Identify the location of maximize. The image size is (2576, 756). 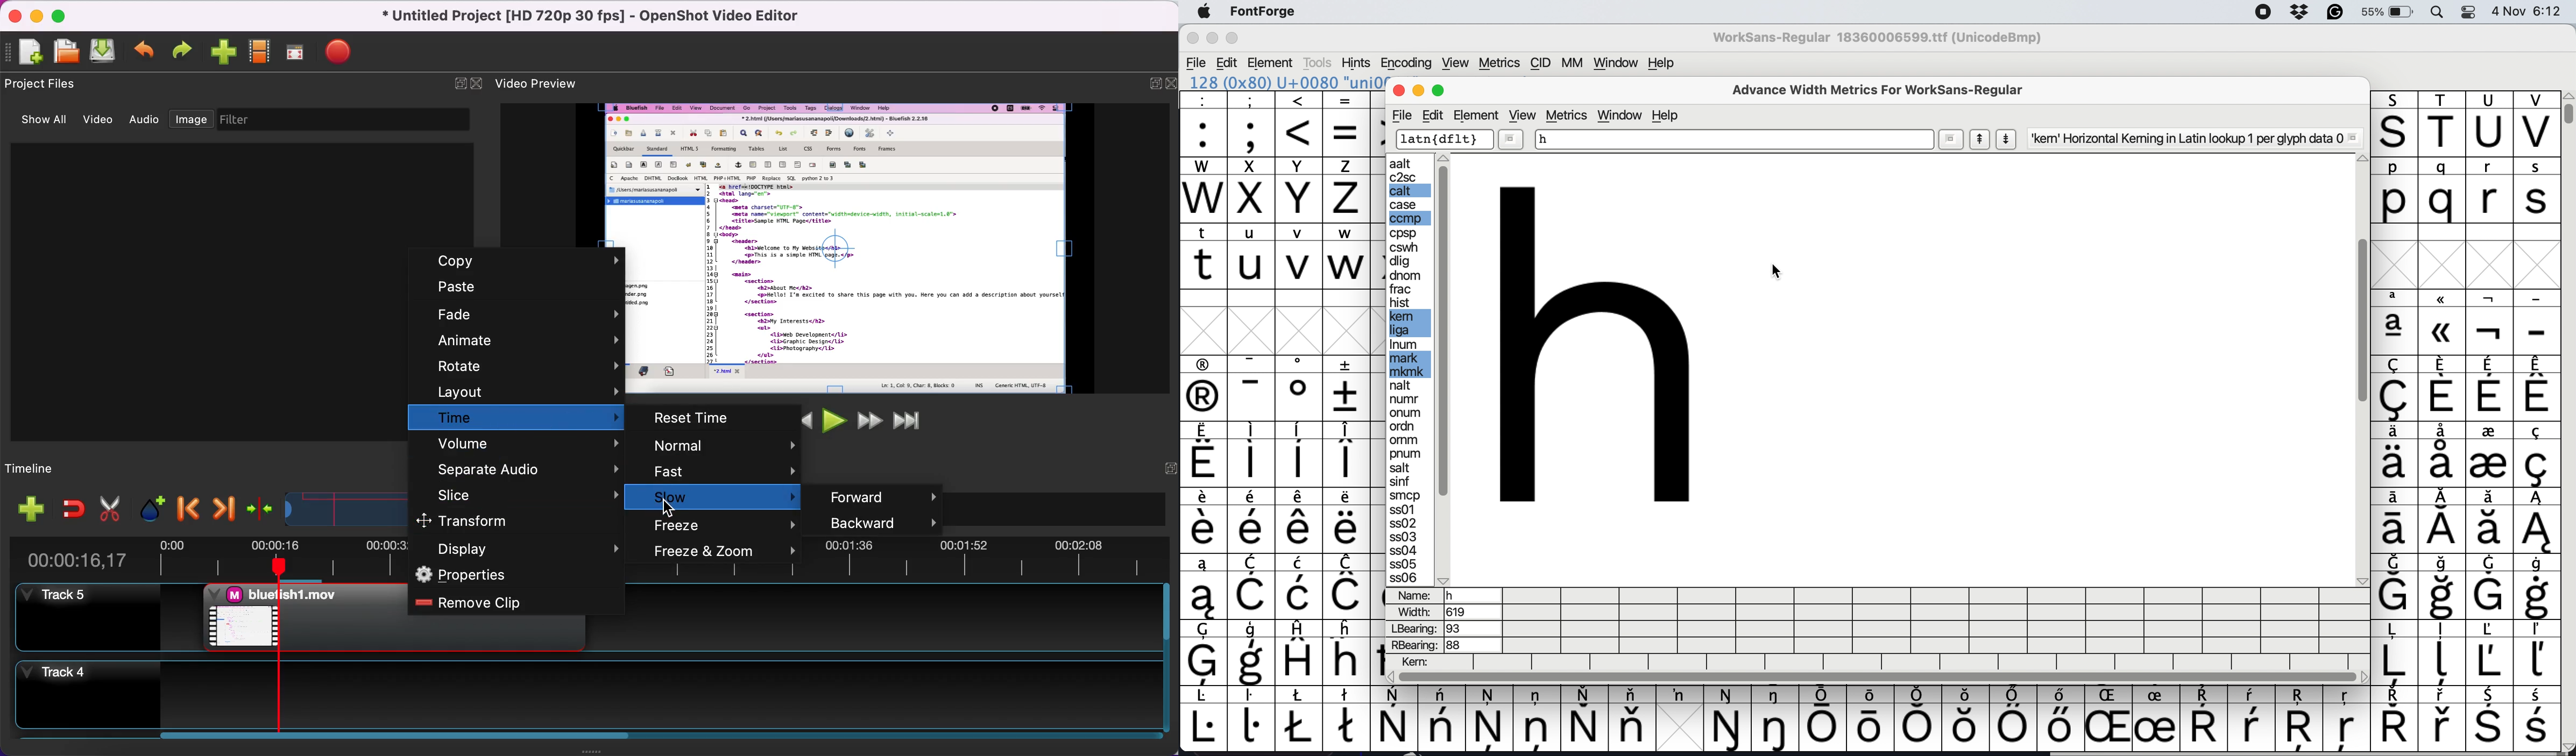
(65, 15).